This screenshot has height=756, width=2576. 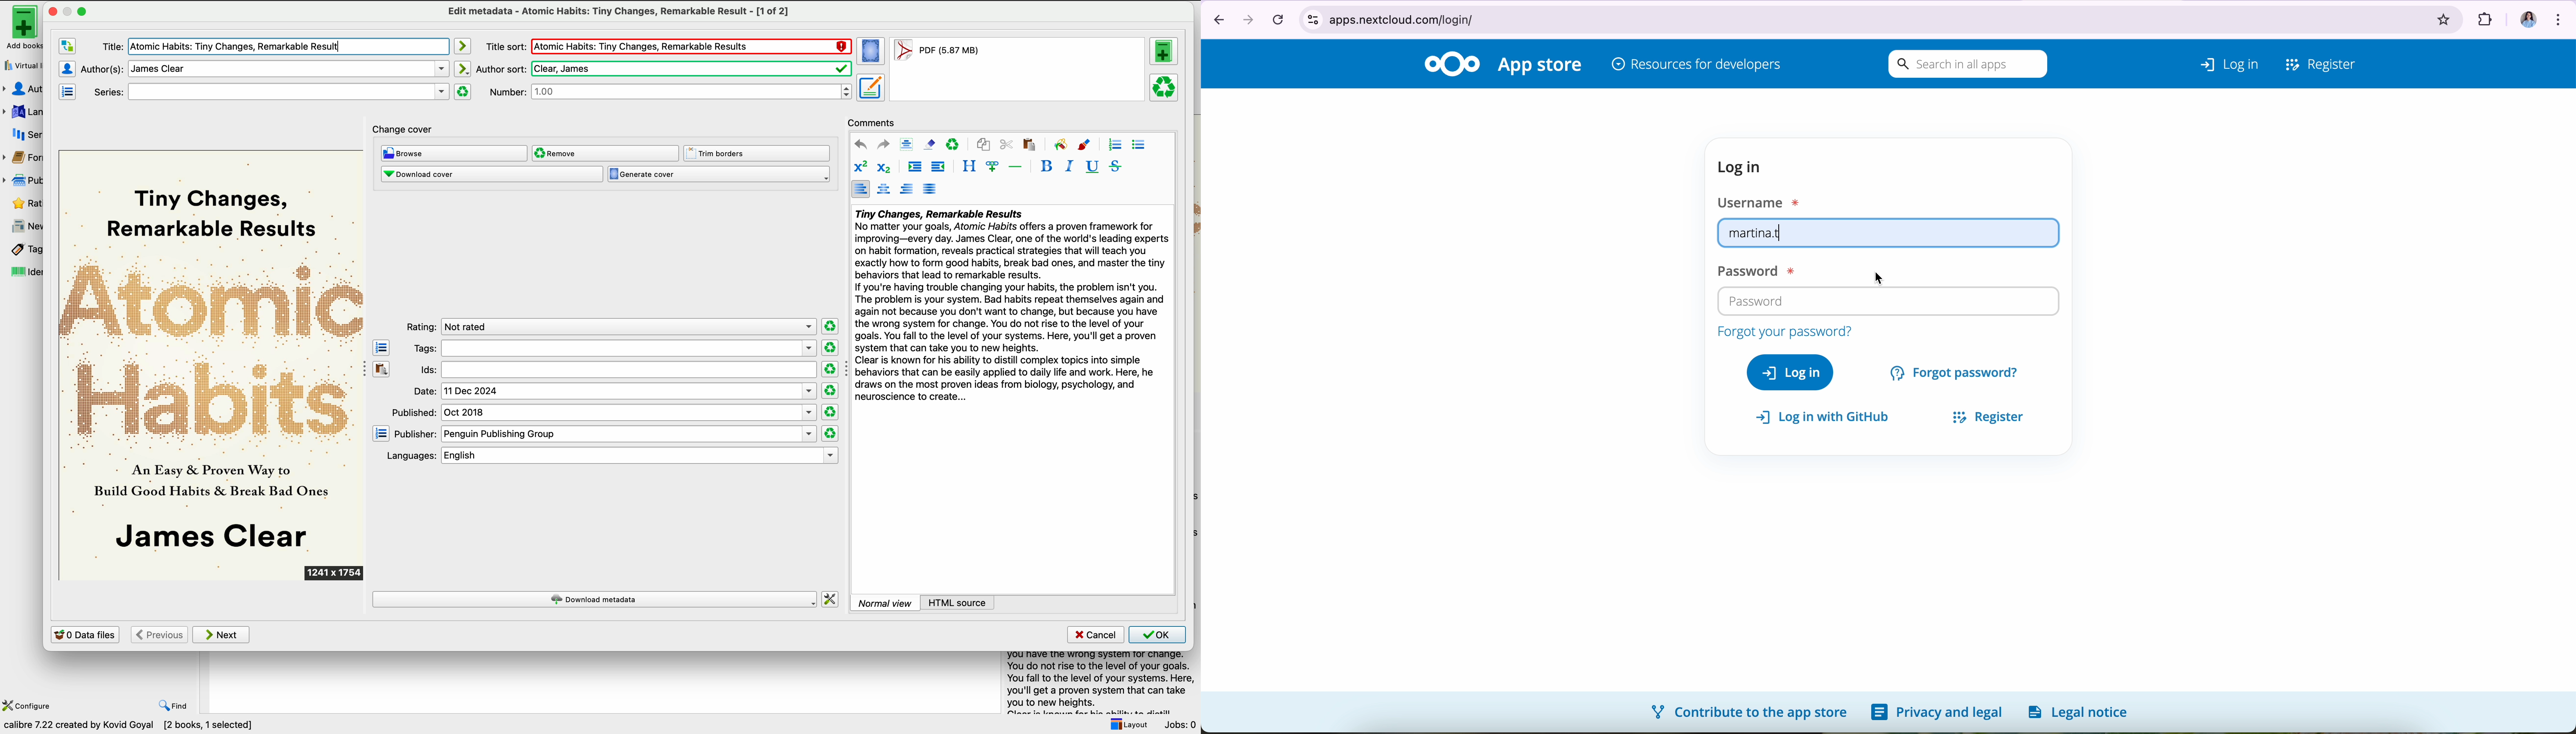 What do you see at coordinates (492, 175) in the screenshot?
I see `download cover` at bounding box center [492, 175].